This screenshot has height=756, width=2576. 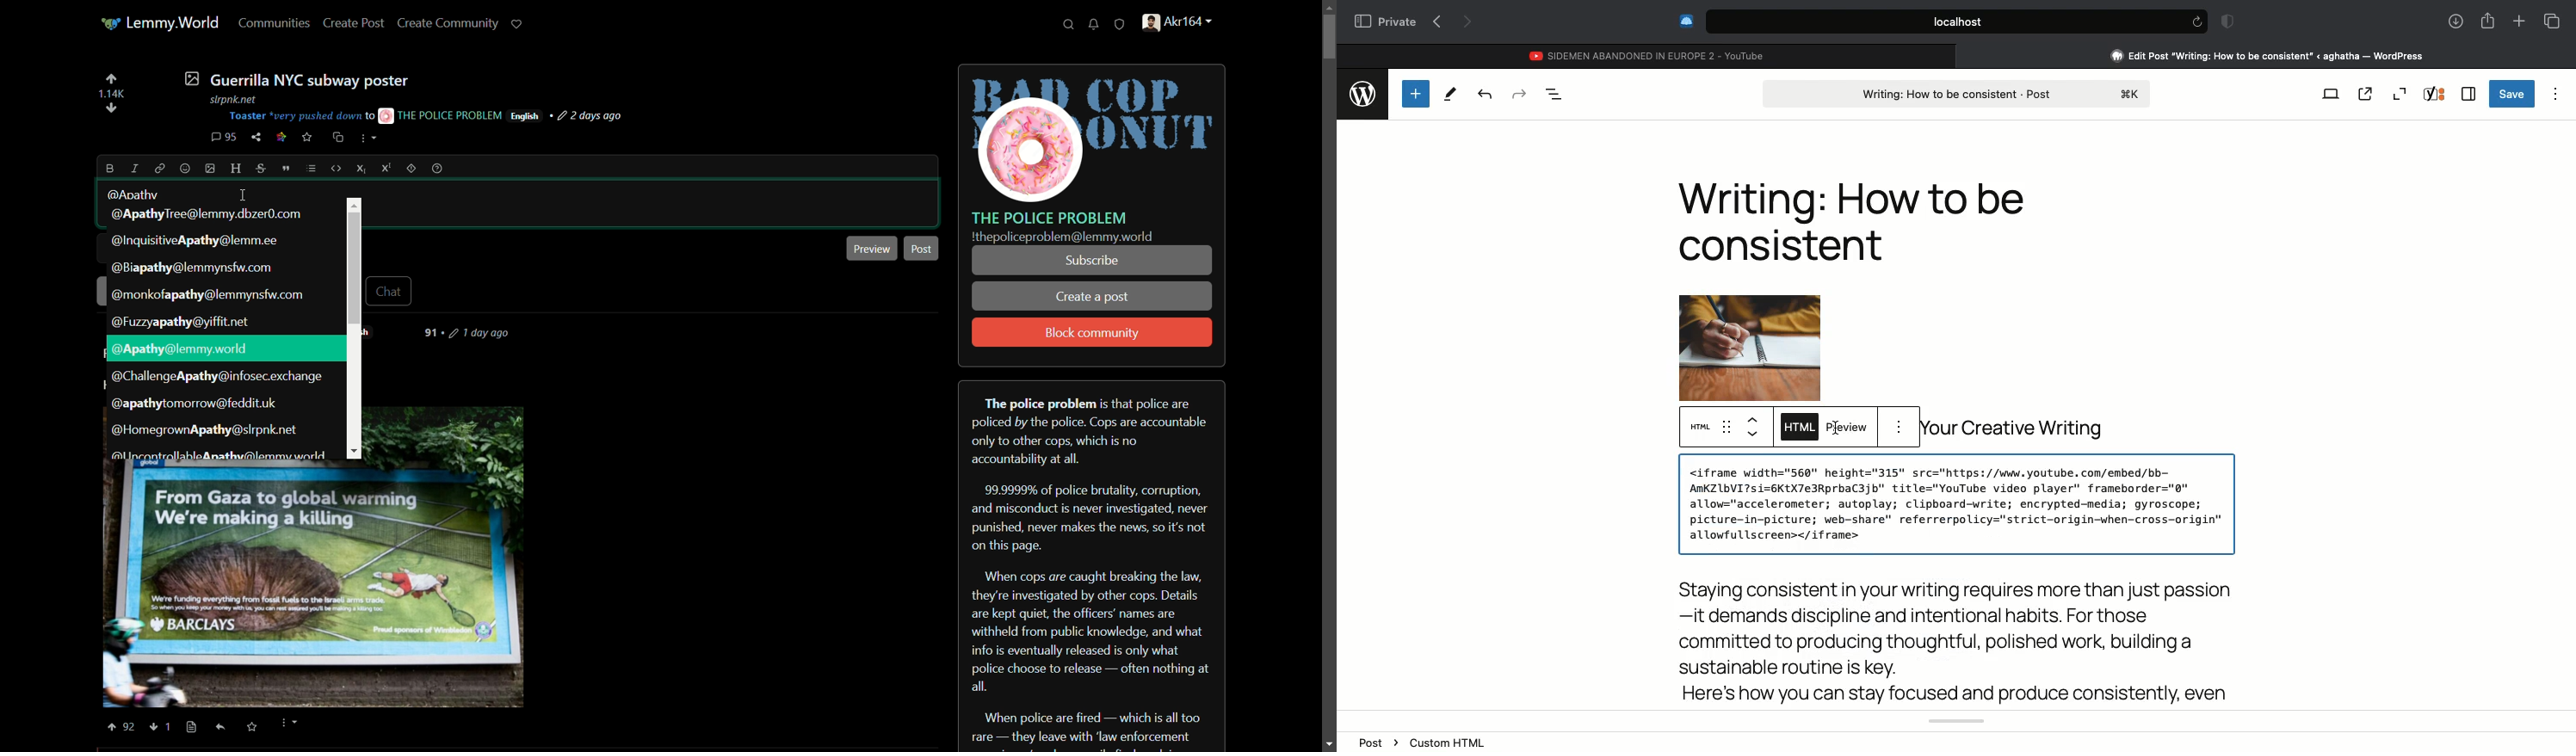 I want to click on suggestion-7, so click(x=218, y=377).